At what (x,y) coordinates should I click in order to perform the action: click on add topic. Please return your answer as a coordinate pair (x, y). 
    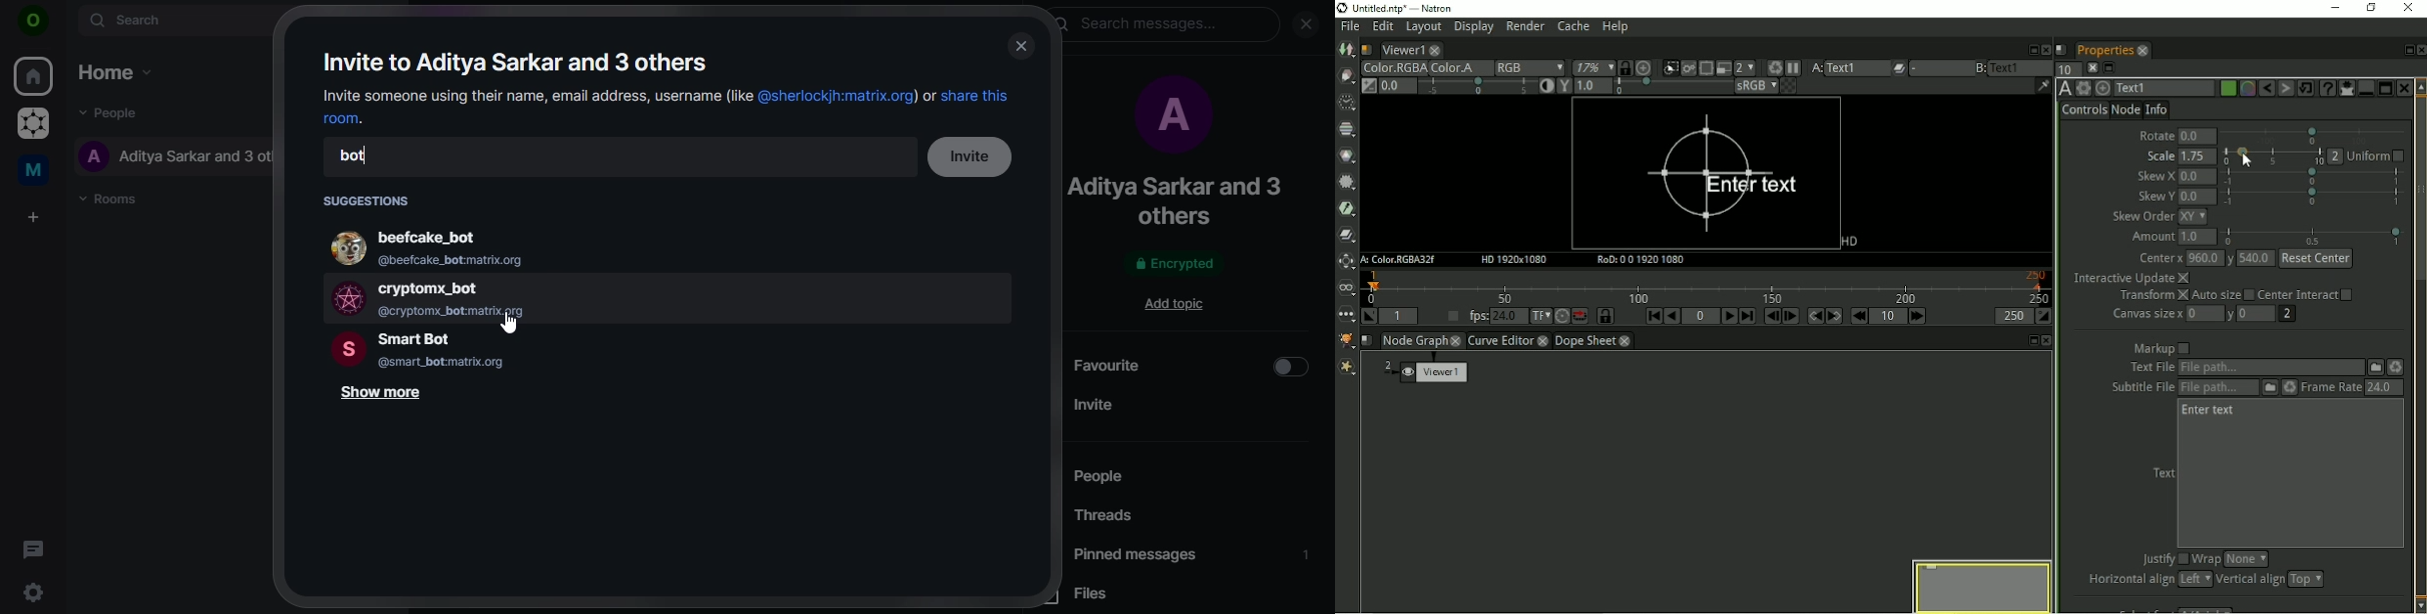
    Looking at the image, I should click on (1181, 303).